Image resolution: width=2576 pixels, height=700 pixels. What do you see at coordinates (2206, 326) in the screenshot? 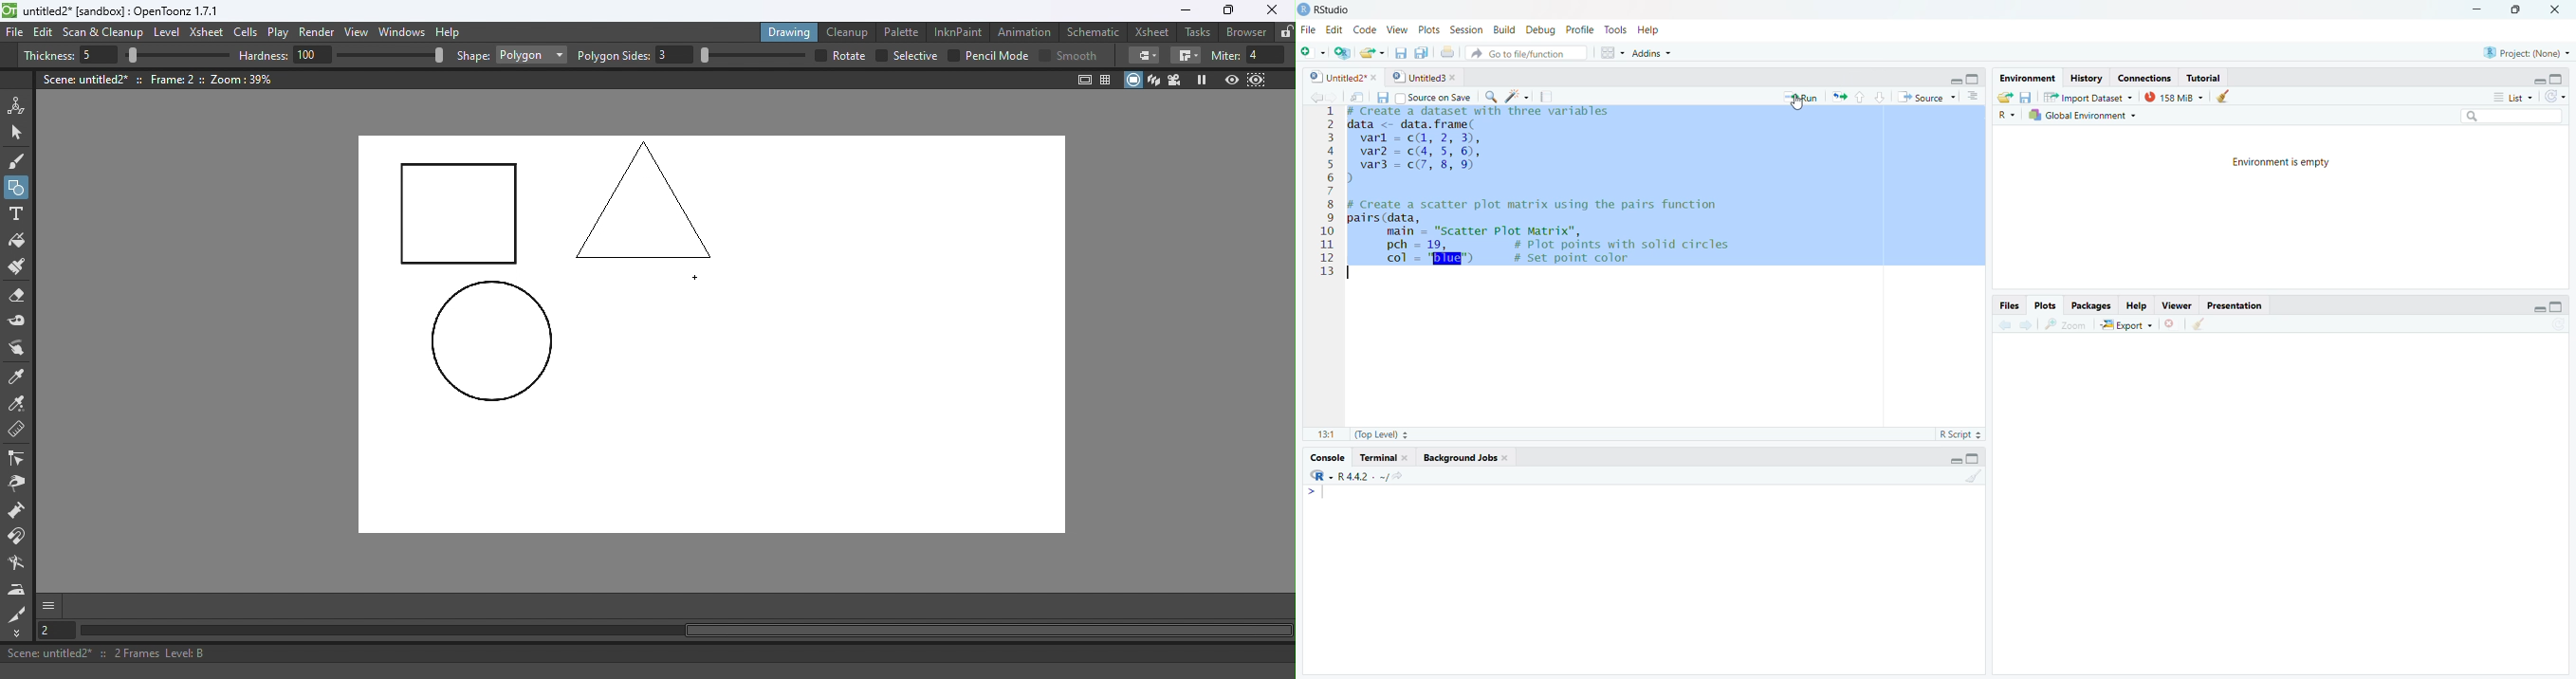
I see `Clear all viewer items` at bounding box center [2206, 326].